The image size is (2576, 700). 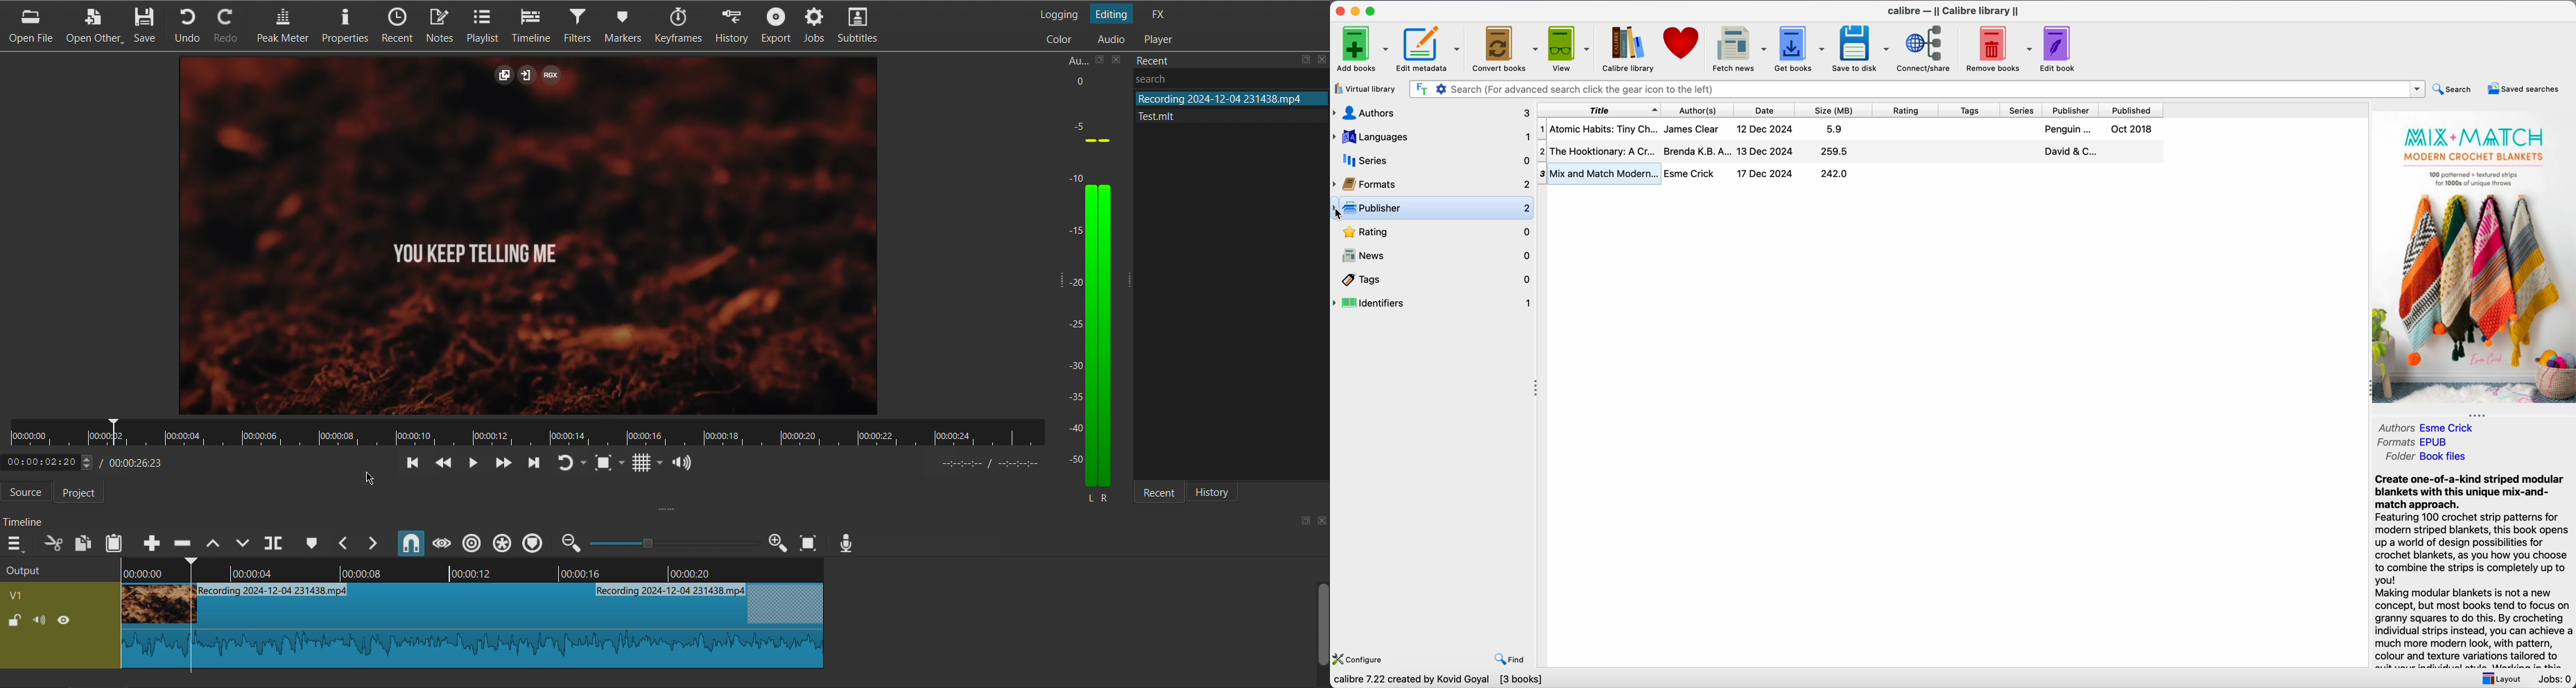 What do you see at coordinates (623, 27) in the screenshot?
I see `Markers` at bounding box center [623, 27].